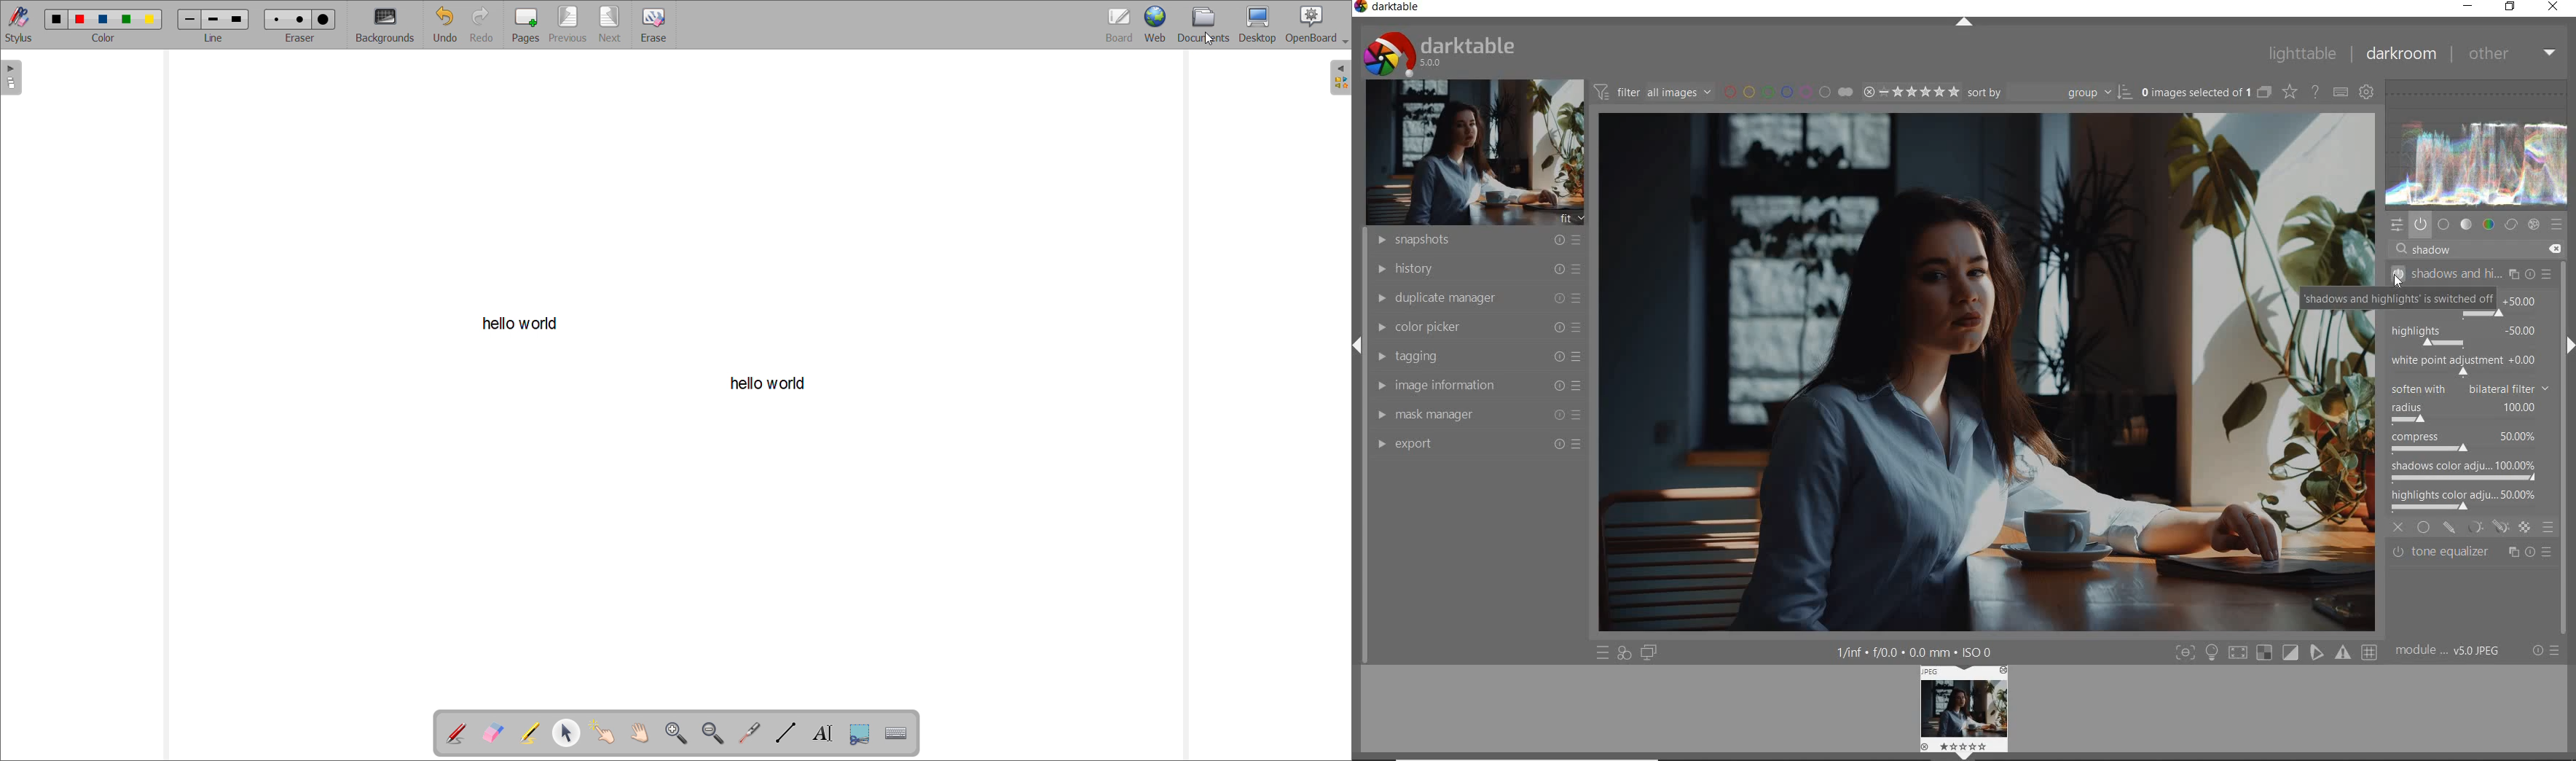 This screenshot has width=2576, height=784. Describe the element at coordinates (2473, 273) in the screenshot. I see `shadows & highlights` at that location.